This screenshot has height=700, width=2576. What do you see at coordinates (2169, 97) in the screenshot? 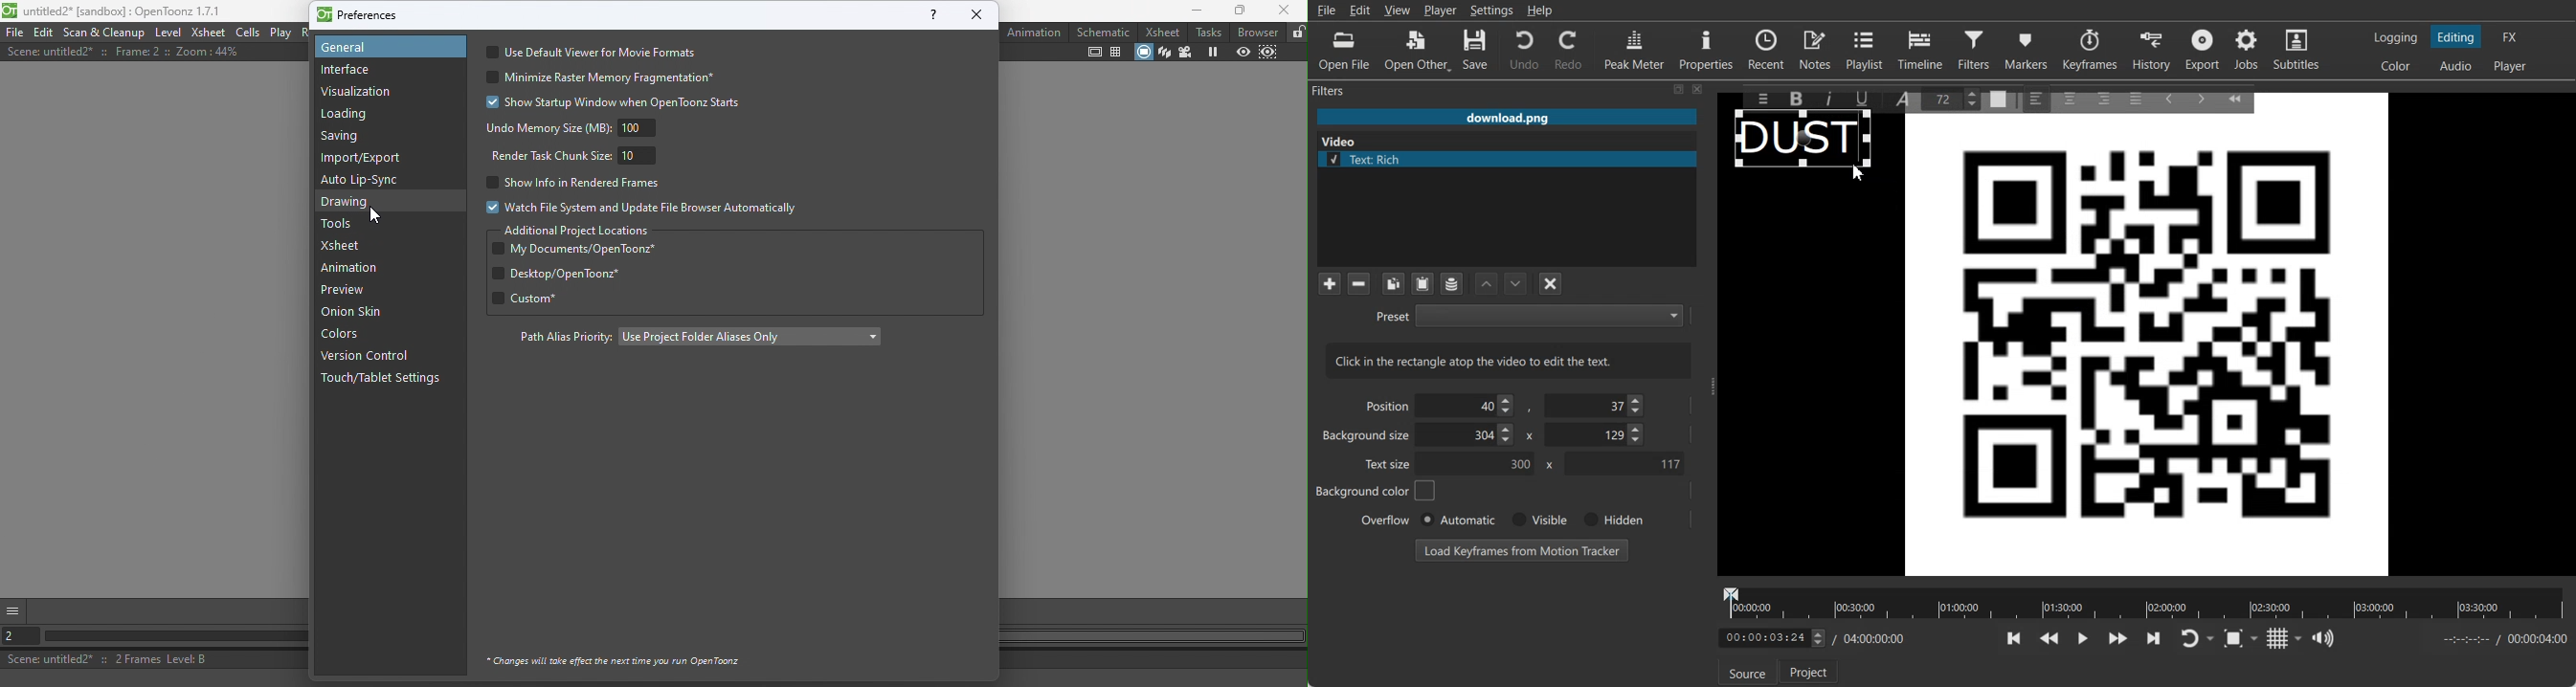
I see `Decrease Indent` at bounding box center [2169, 97].